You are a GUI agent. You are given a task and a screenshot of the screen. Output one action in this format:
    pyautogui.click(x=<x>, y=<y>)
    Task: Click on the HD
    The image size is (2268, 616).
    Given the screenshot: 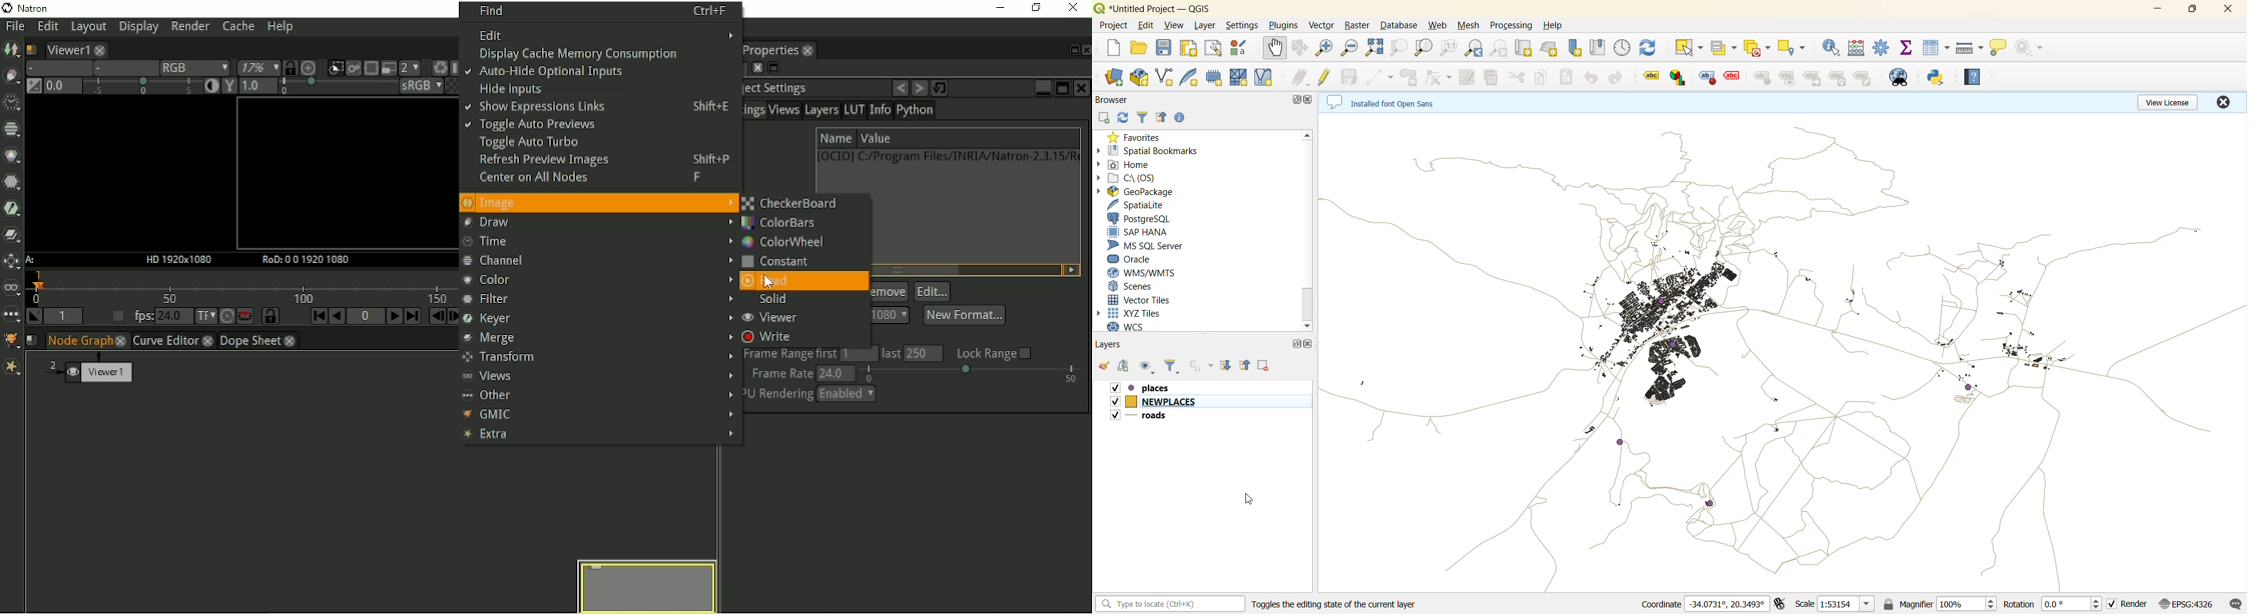 What is the action you would take?
    pyautogui.click(x=174, y=259)
    